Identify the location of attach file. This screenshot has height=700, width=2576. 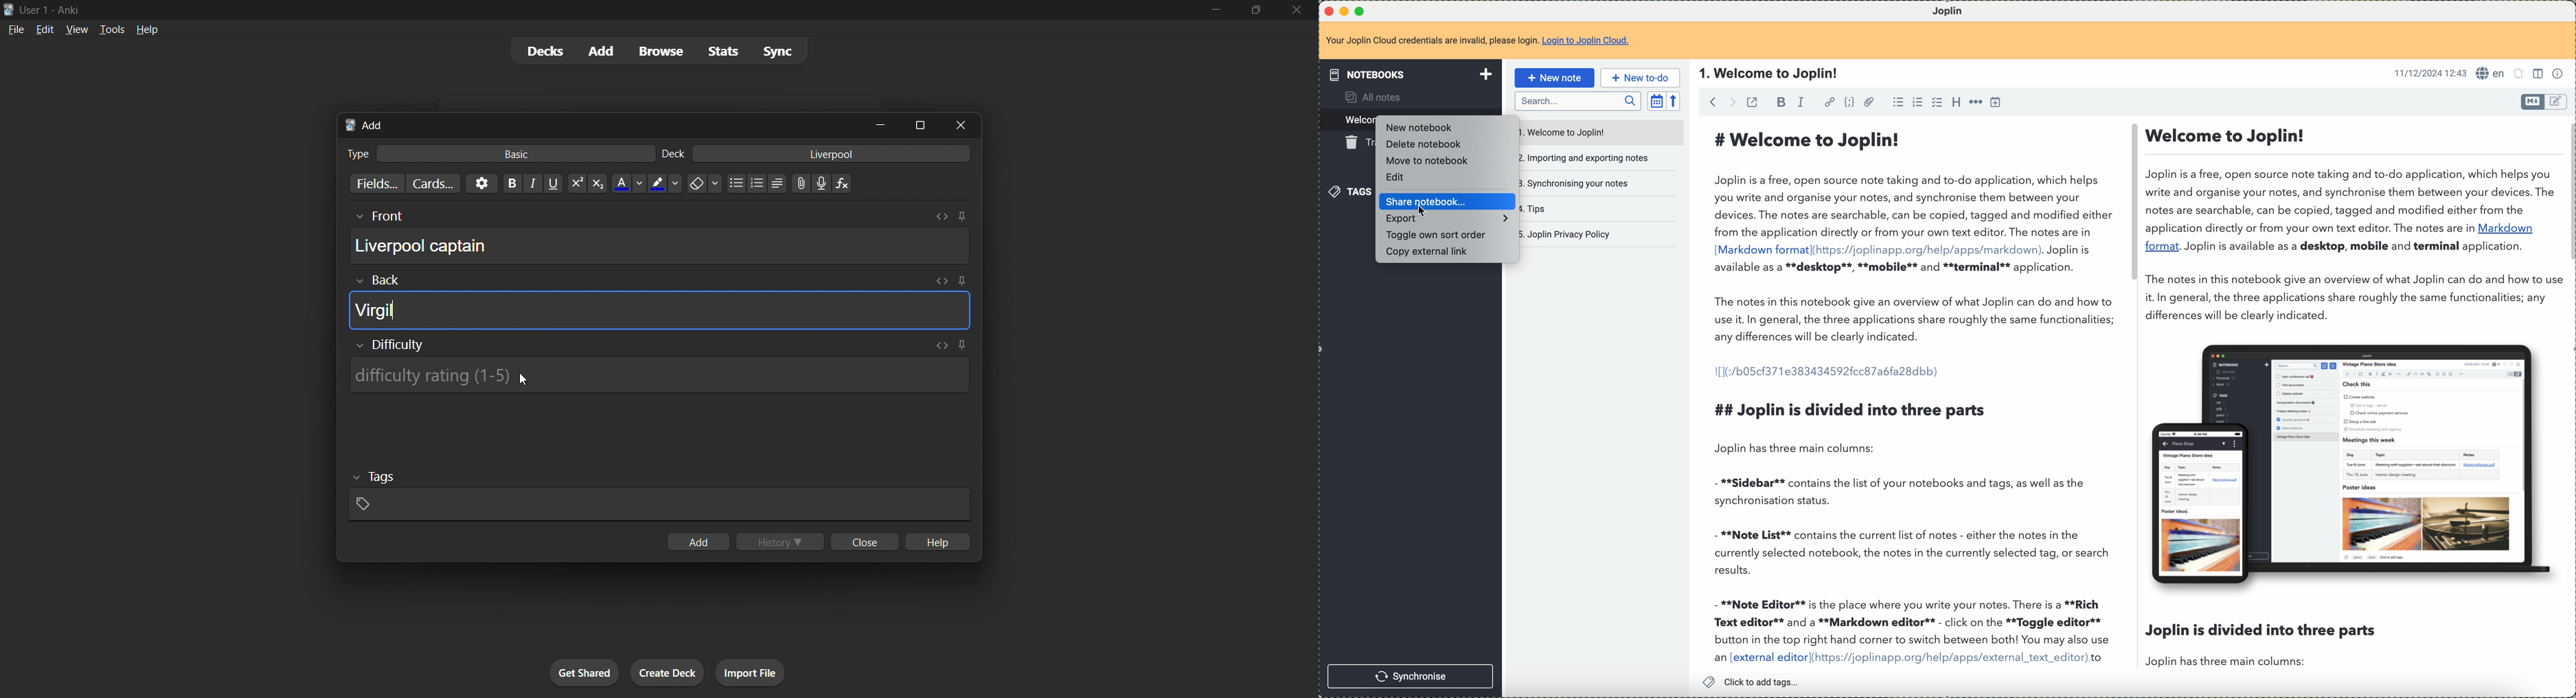
(1869, 102).